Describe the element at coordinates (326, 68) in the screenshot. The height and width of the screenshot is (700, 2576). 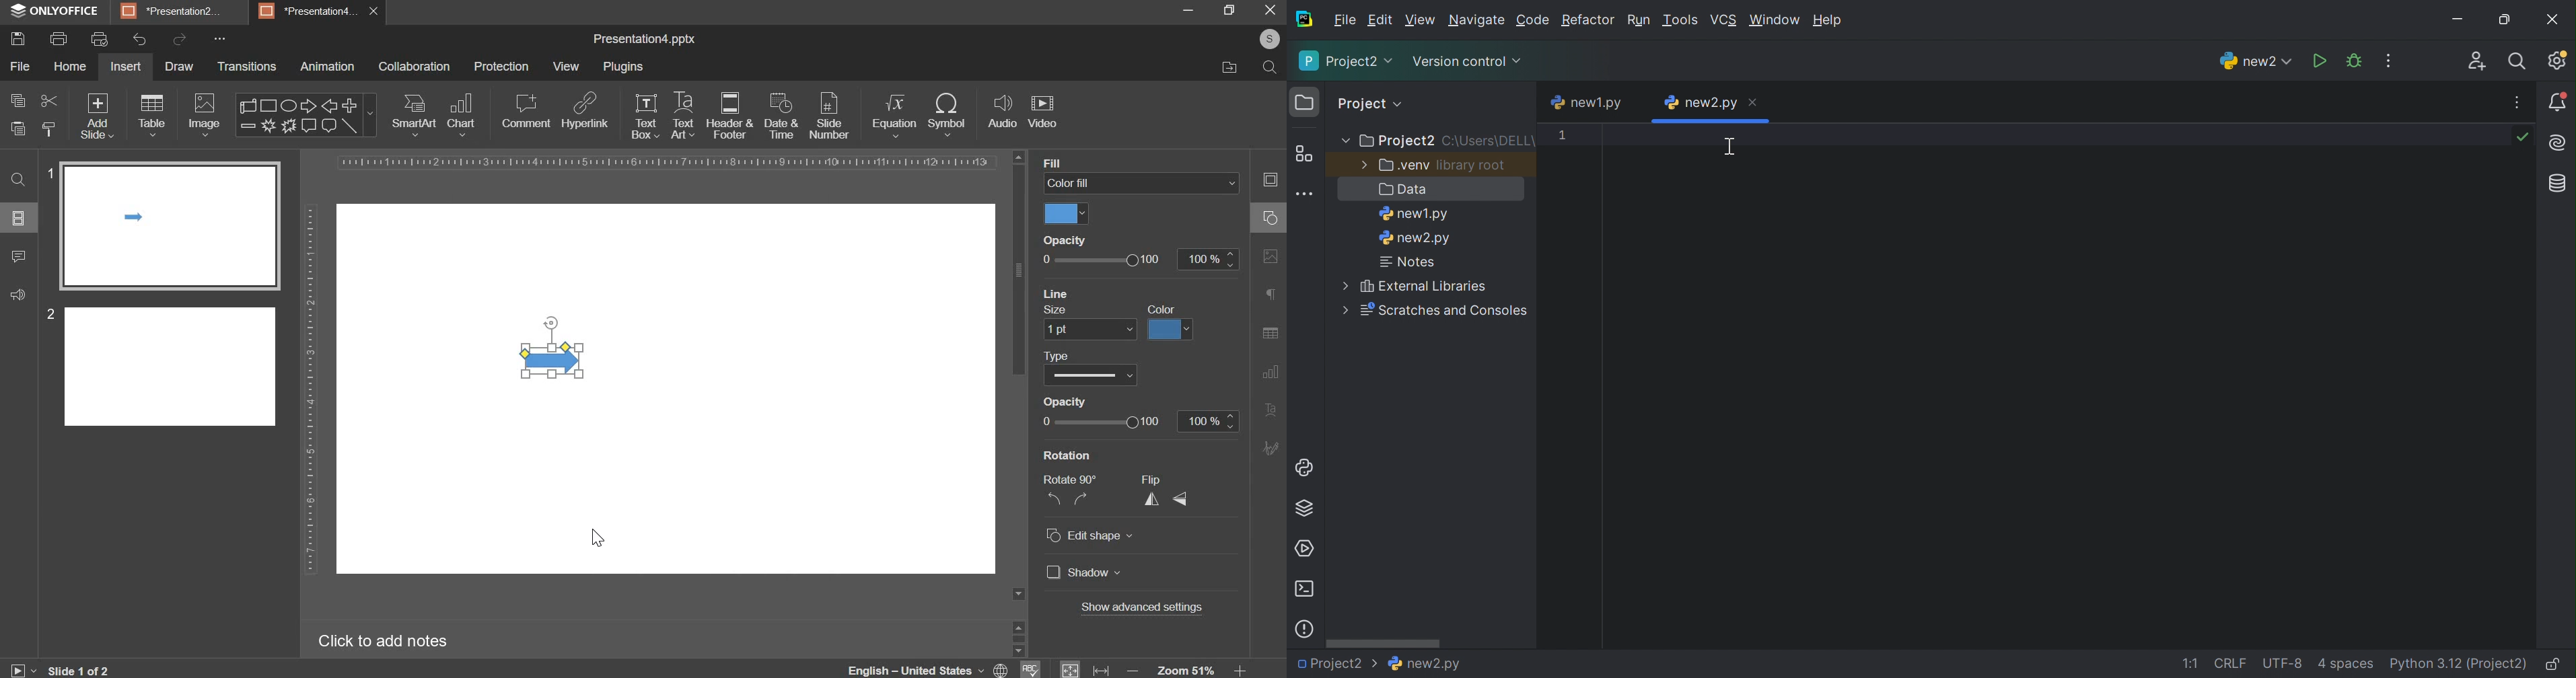
I see `animation` at that location.